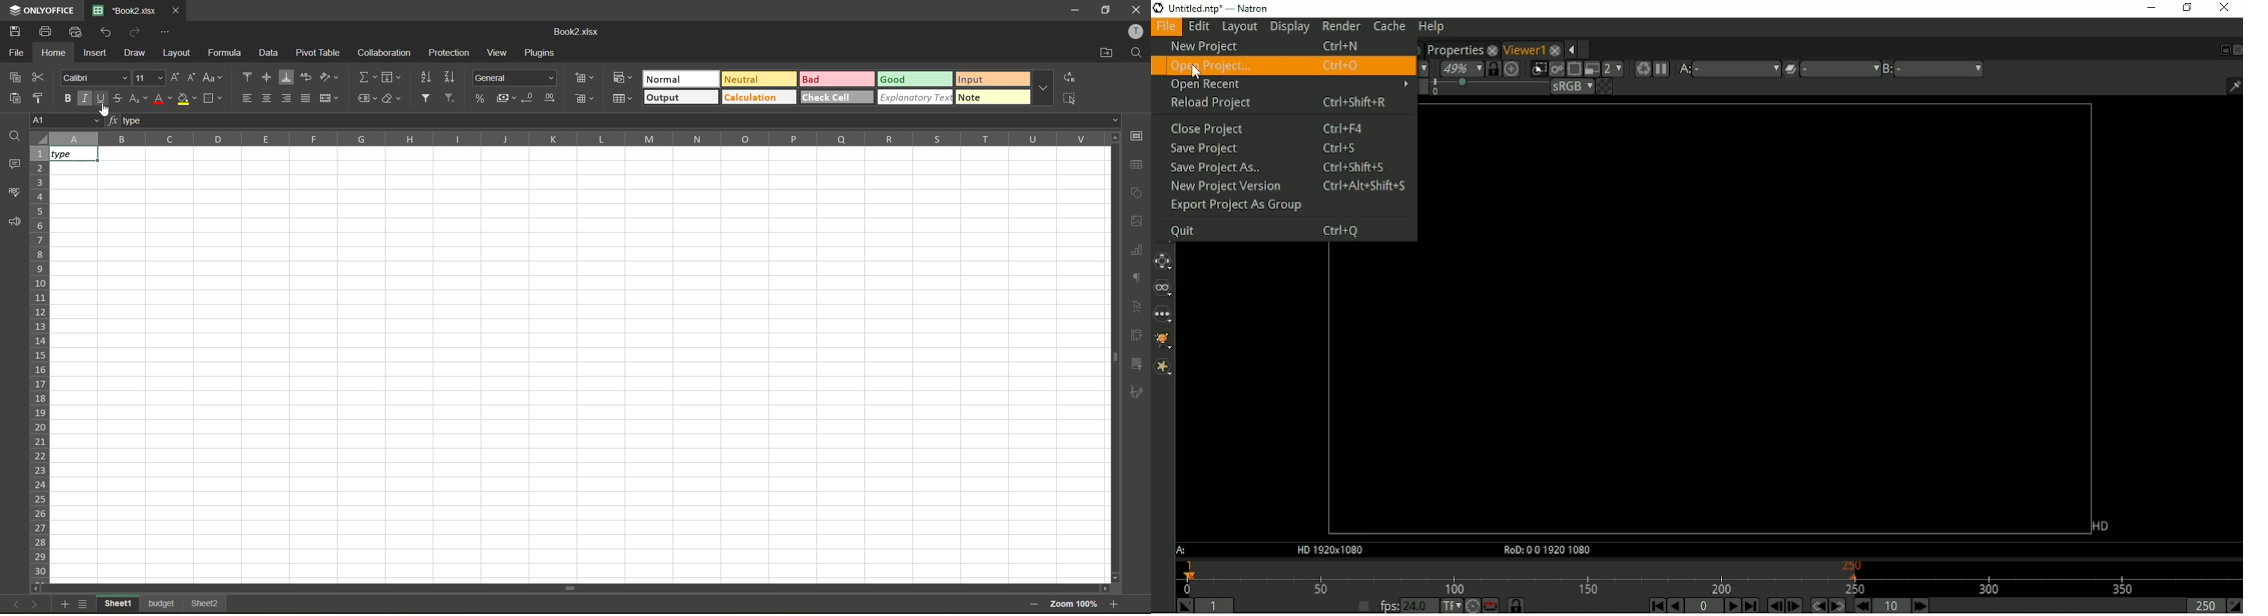  I want to click on copy, so click(21, 78).